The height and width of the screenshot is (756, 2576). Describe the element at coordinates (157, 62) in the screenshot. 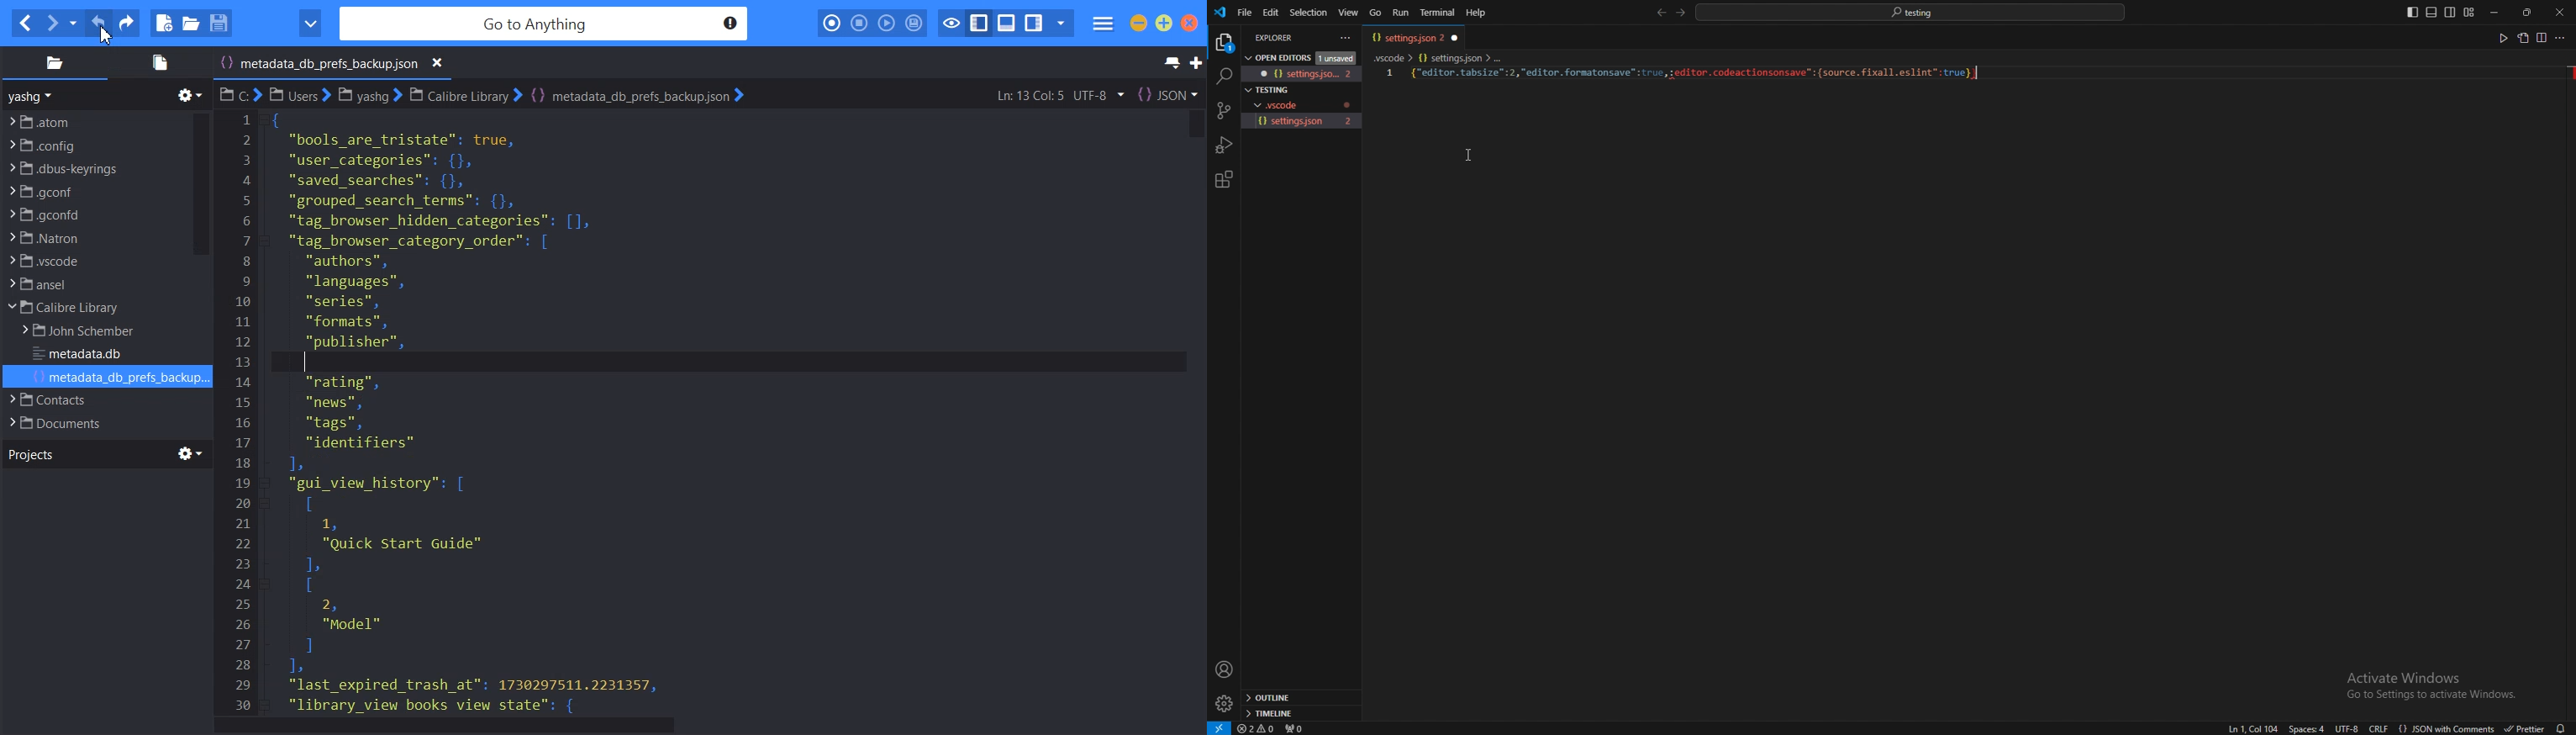

I see `Open files` at that location.